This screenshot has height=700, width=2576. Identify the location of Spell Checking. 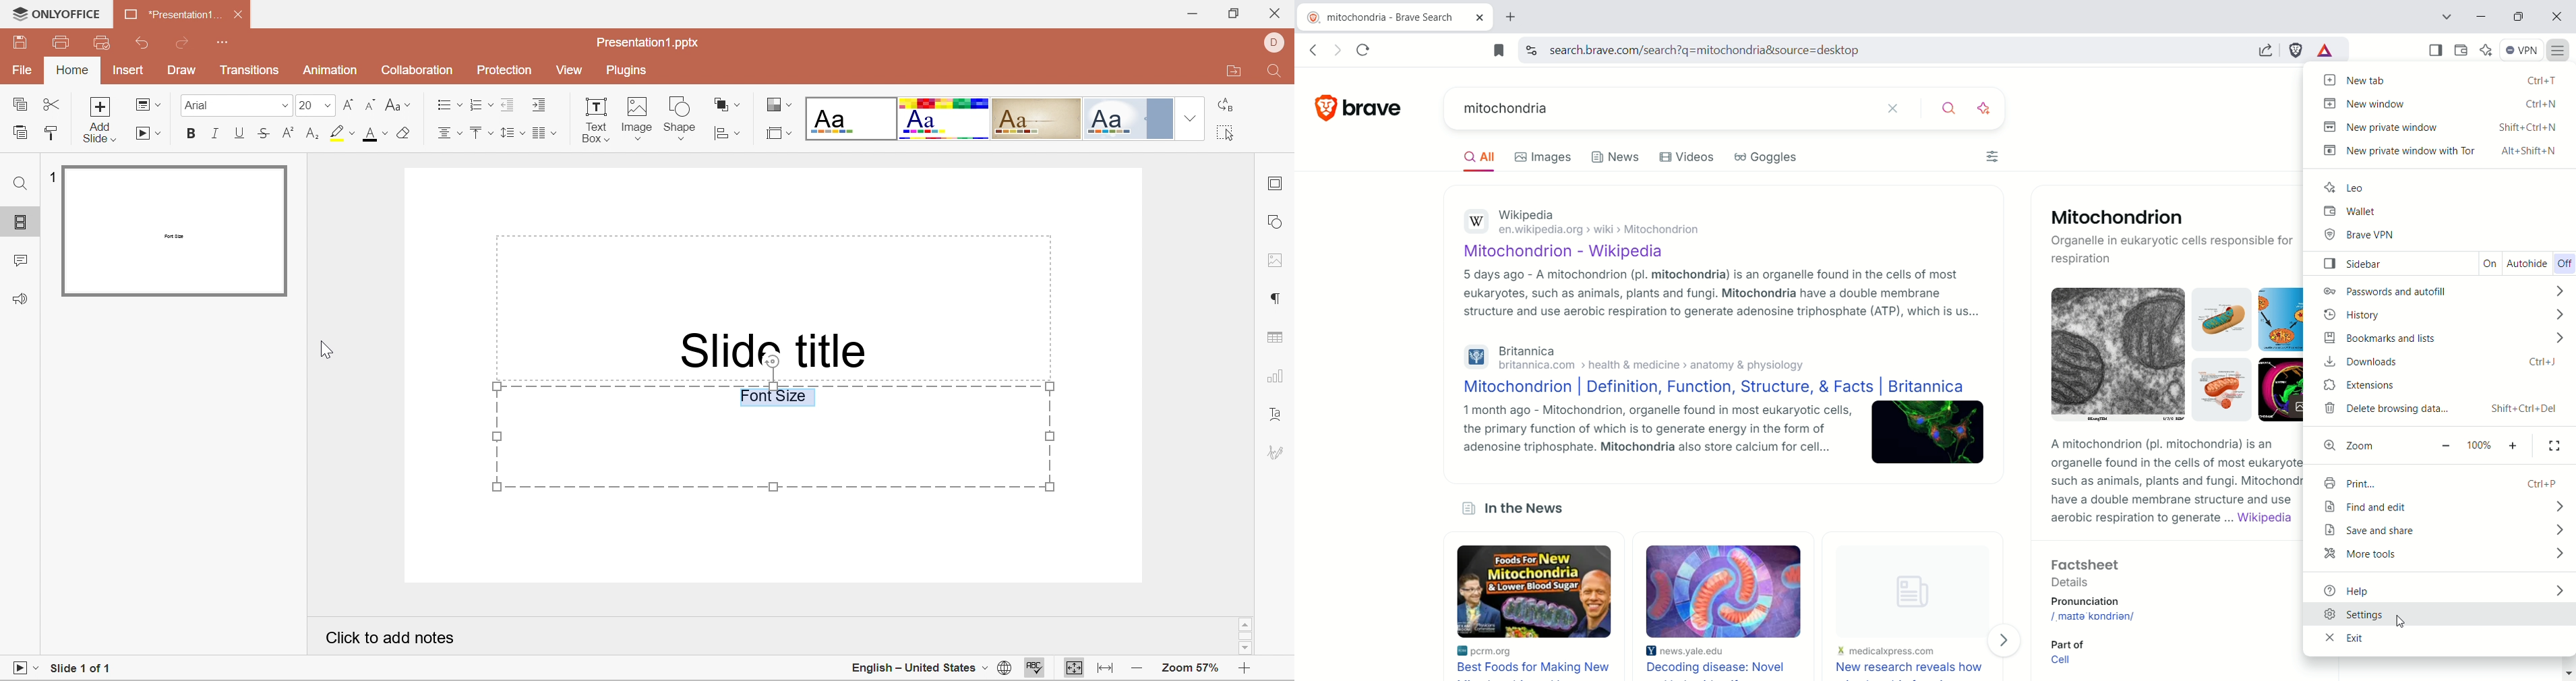
(1036, 669).